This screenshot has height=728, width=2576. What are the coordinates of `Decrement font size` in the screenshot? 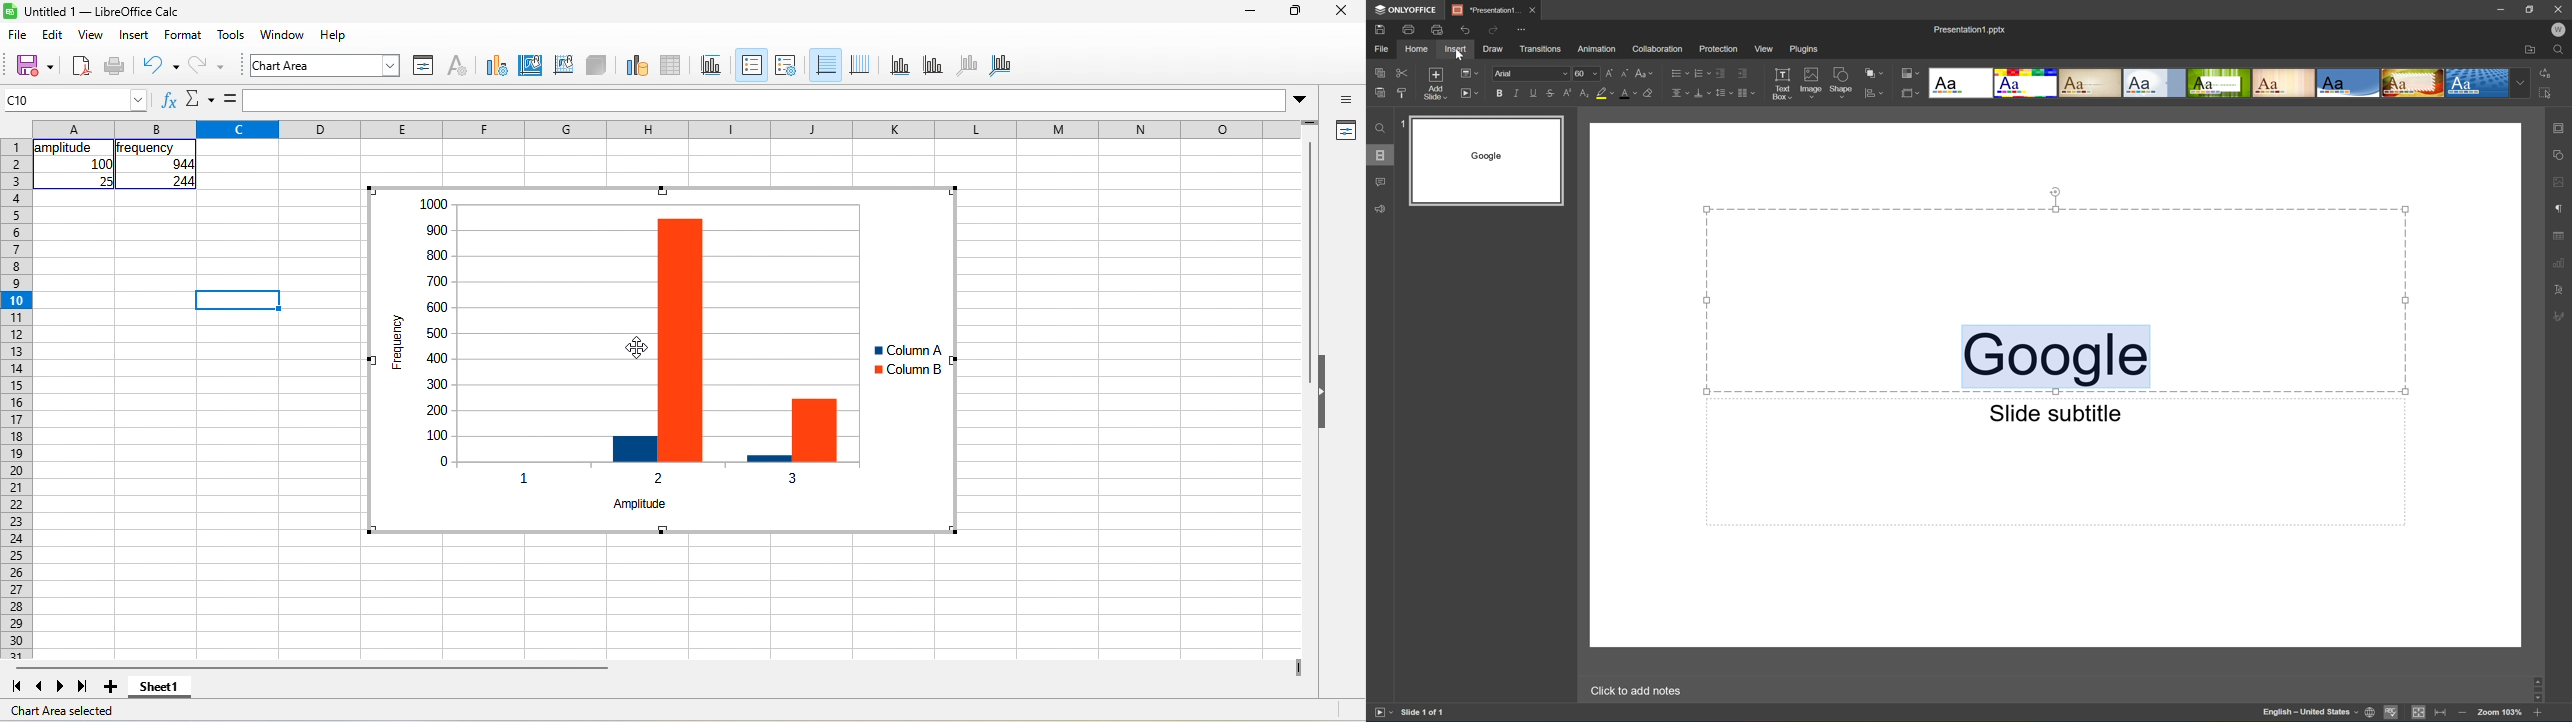 It's located at (1627, 73).